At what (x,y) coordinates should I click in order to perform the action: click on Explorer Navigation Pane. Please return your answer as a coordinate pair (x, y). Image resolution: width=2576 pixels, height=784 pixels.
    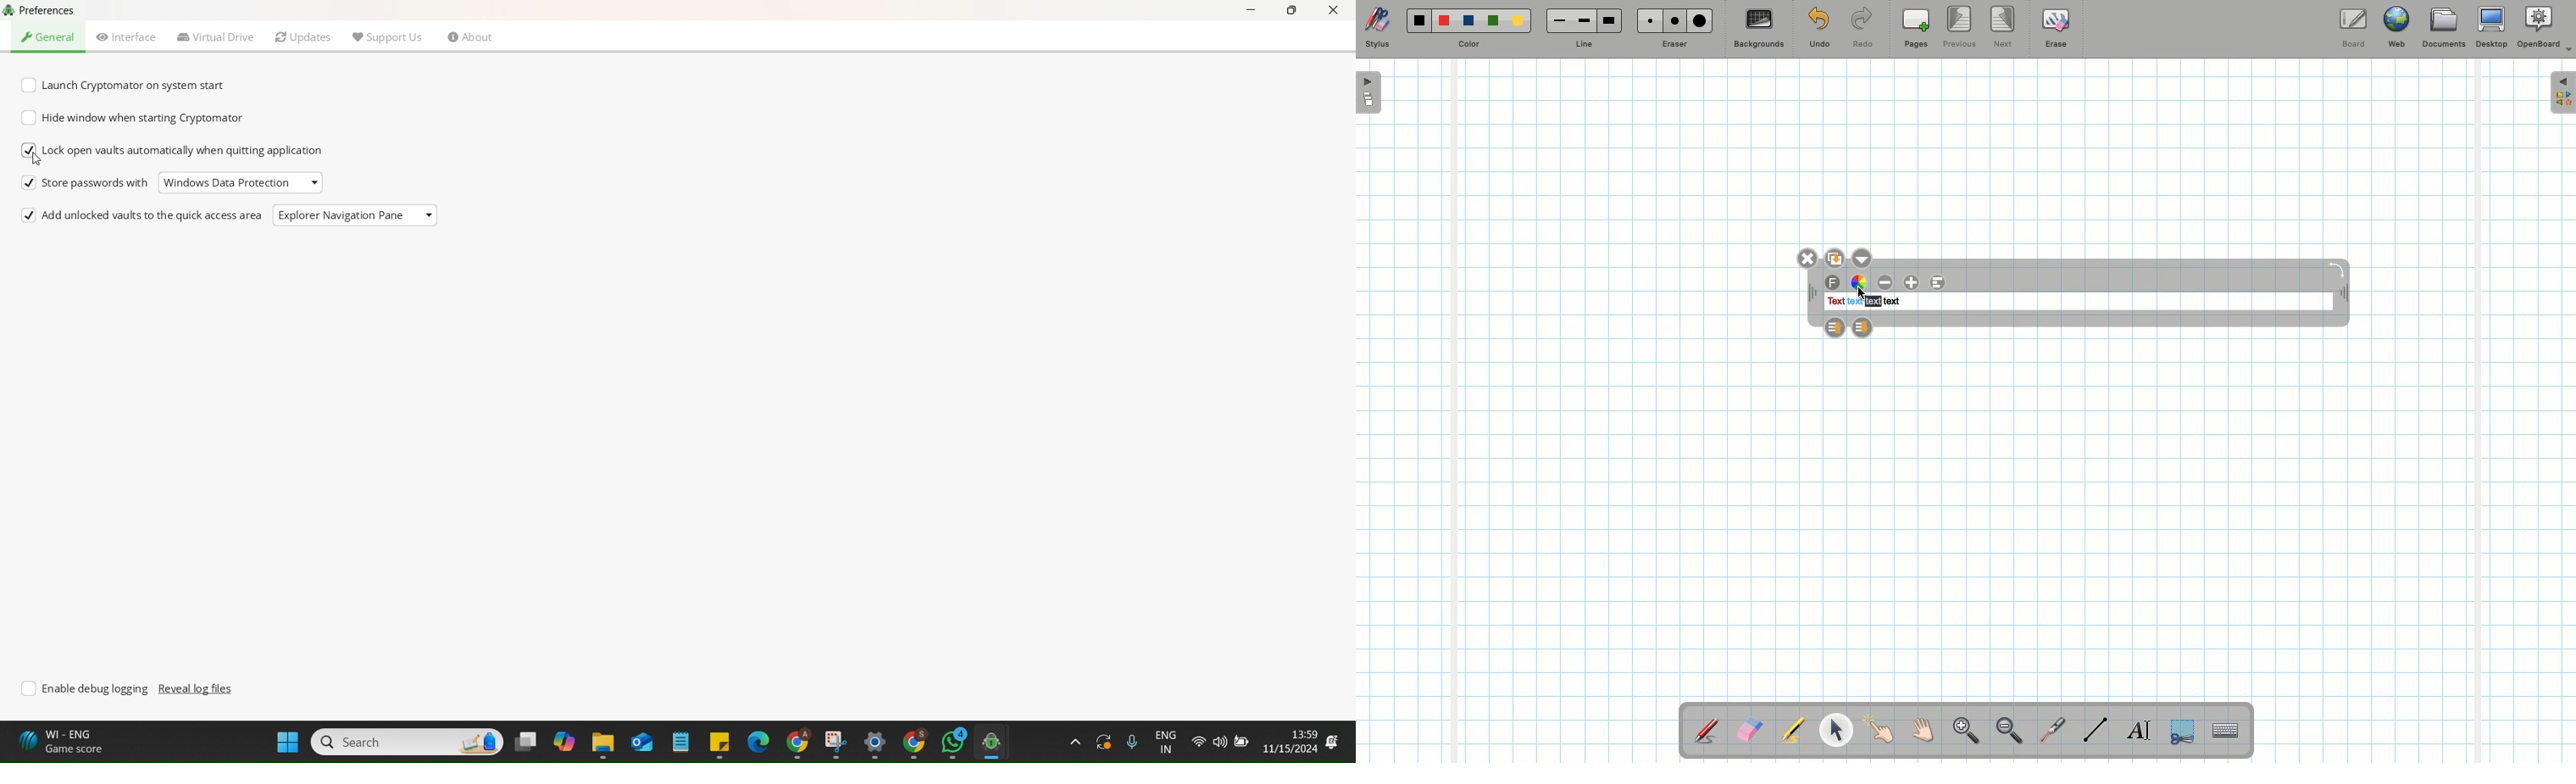
    Looking at the image, I should click on (340, 217).